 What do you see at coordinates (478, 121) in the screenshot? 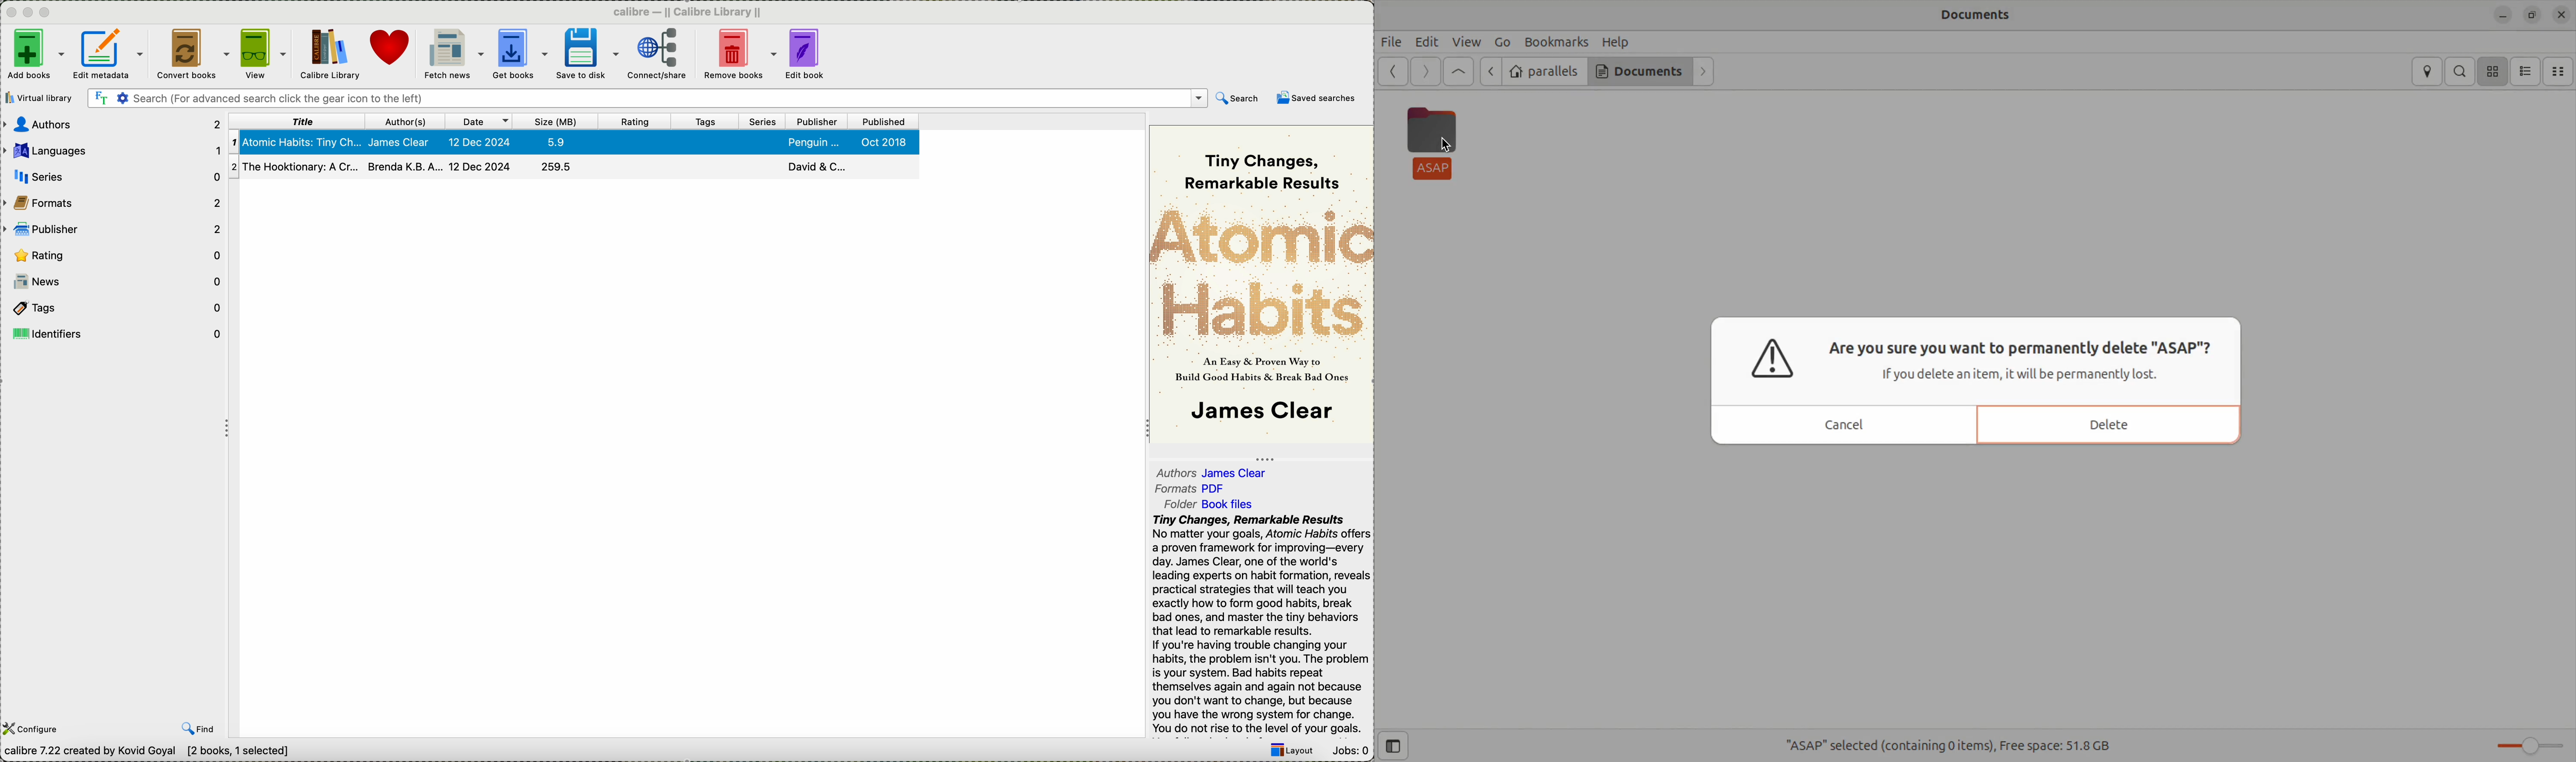
I see `date` at bounding box center [478, 121].